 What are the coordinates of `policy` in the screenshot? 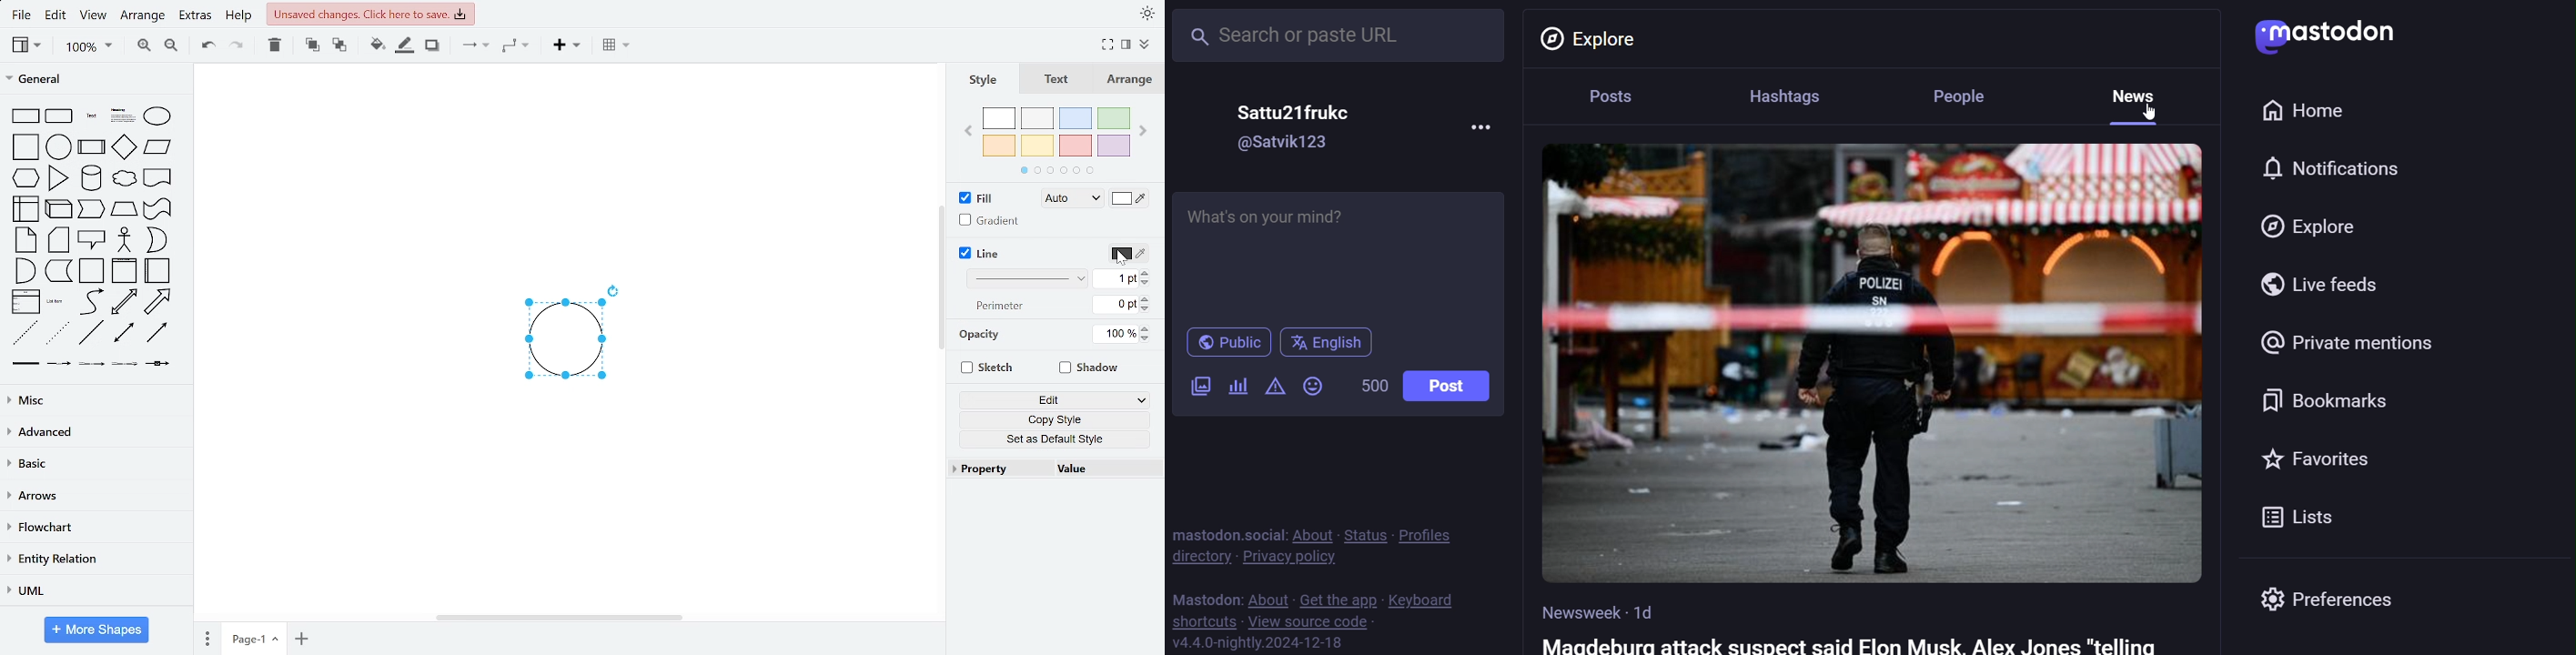 It's located at (1431, 536).